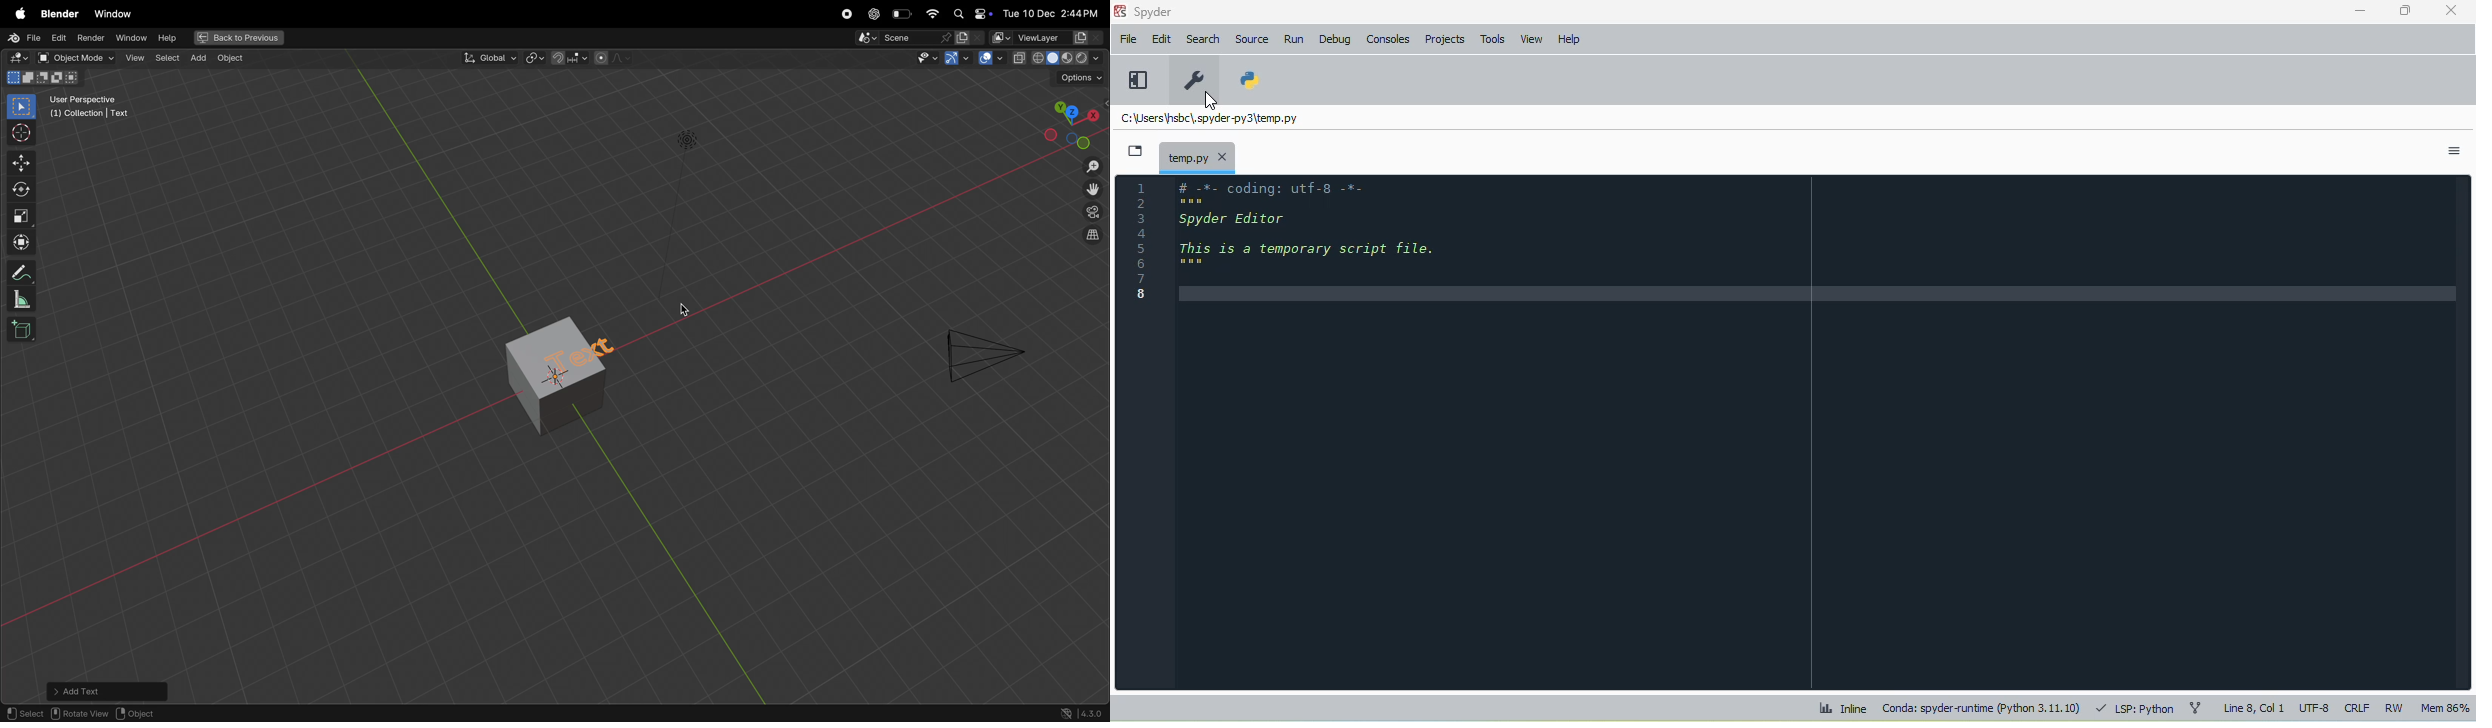 The image size is (2492, 728). What do you see at coordinates (1296, 40) in the screenshot?
I see `run` at bounding box center [1296, 40].